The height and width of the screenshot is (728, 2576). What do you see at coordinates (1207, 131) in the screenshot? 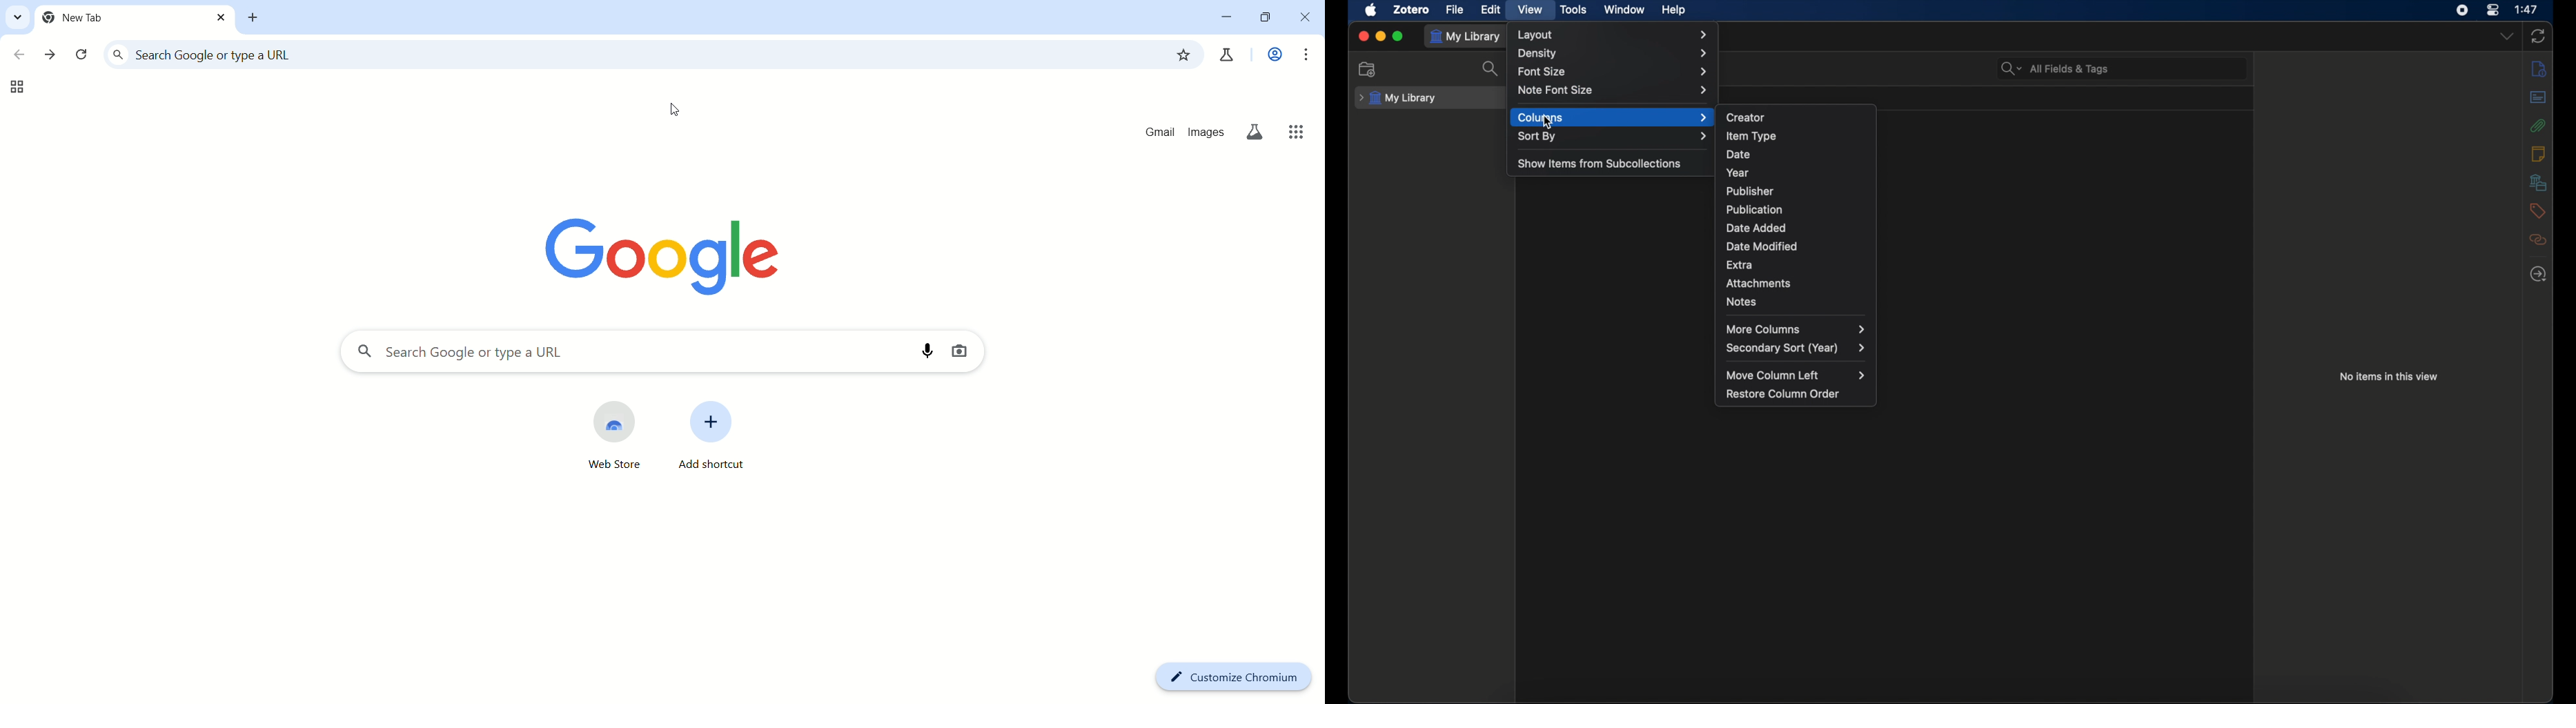
I see `images` at bounding box center [1207, 131].